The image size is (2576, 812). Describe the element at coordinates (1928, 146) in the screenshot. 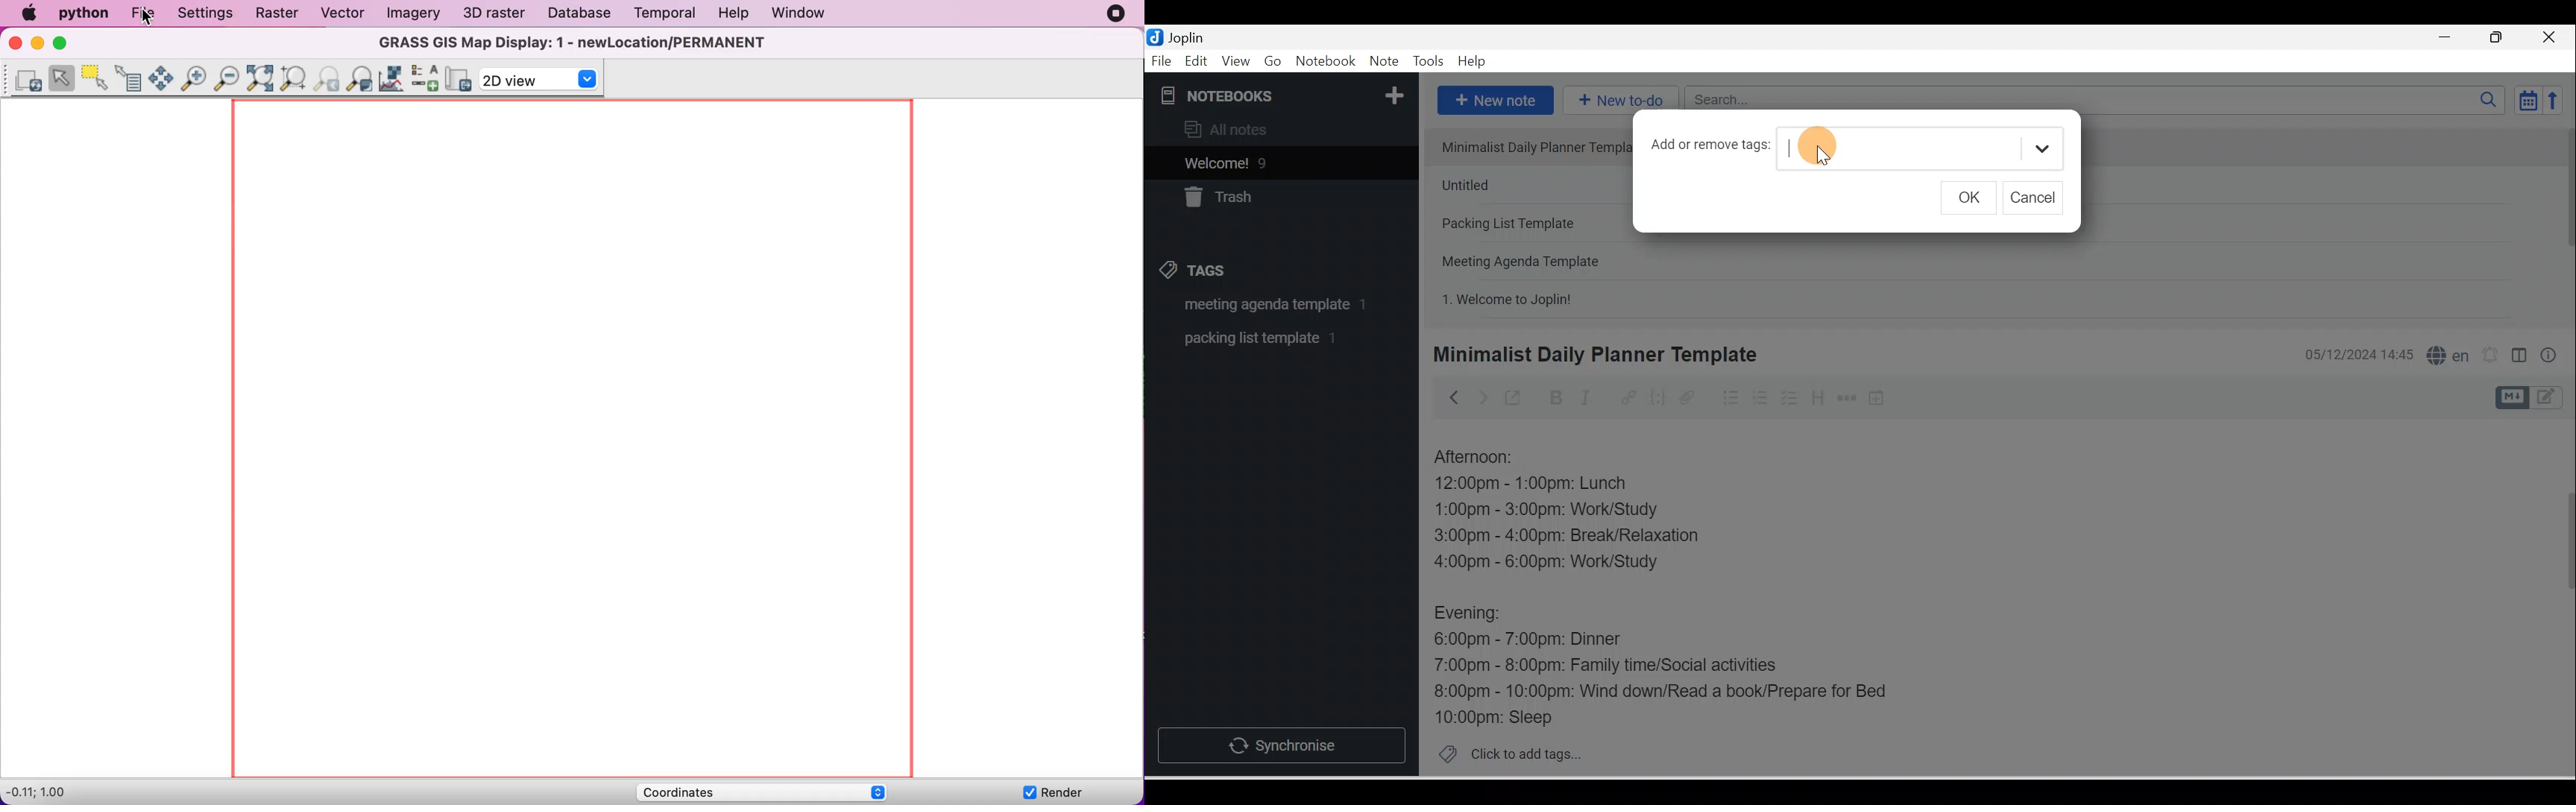

I see `Text` at that location.